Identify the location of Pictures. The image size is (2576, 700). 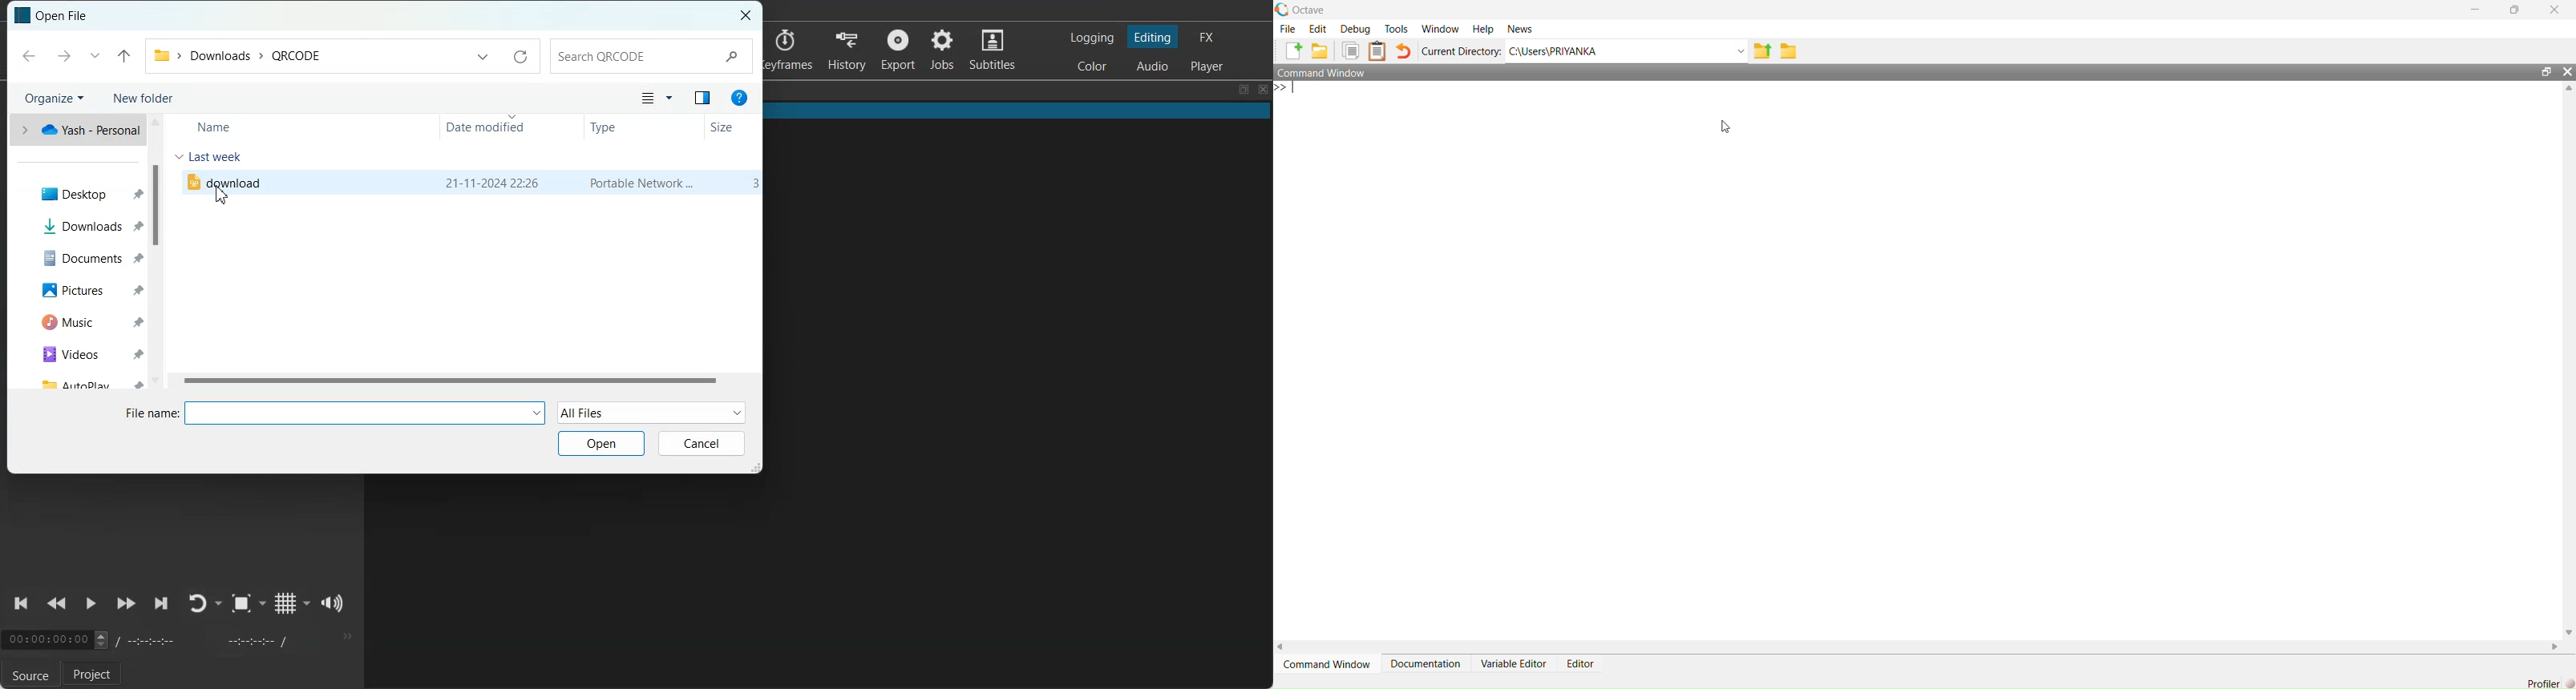
(85, 290).